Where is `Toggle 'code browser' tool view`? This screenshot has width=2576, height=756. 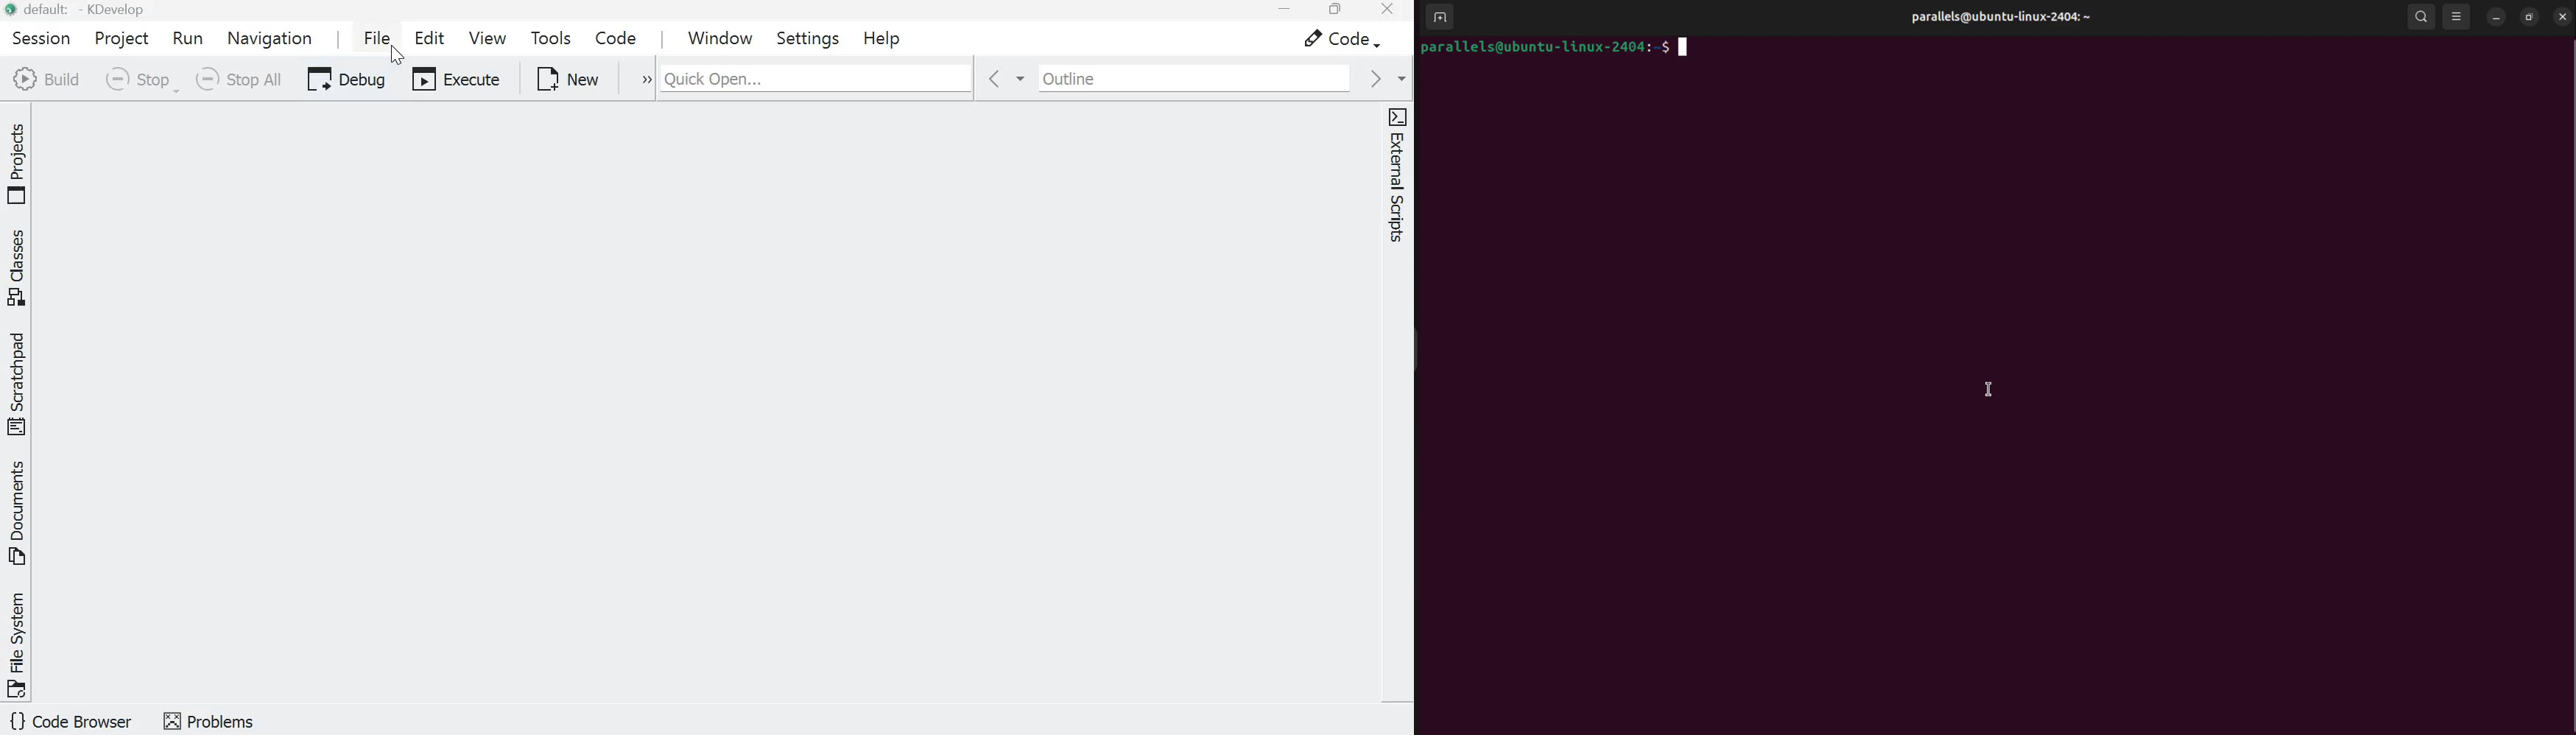 Toggle 'code browser' tool view is located at coordinates (72, 722).